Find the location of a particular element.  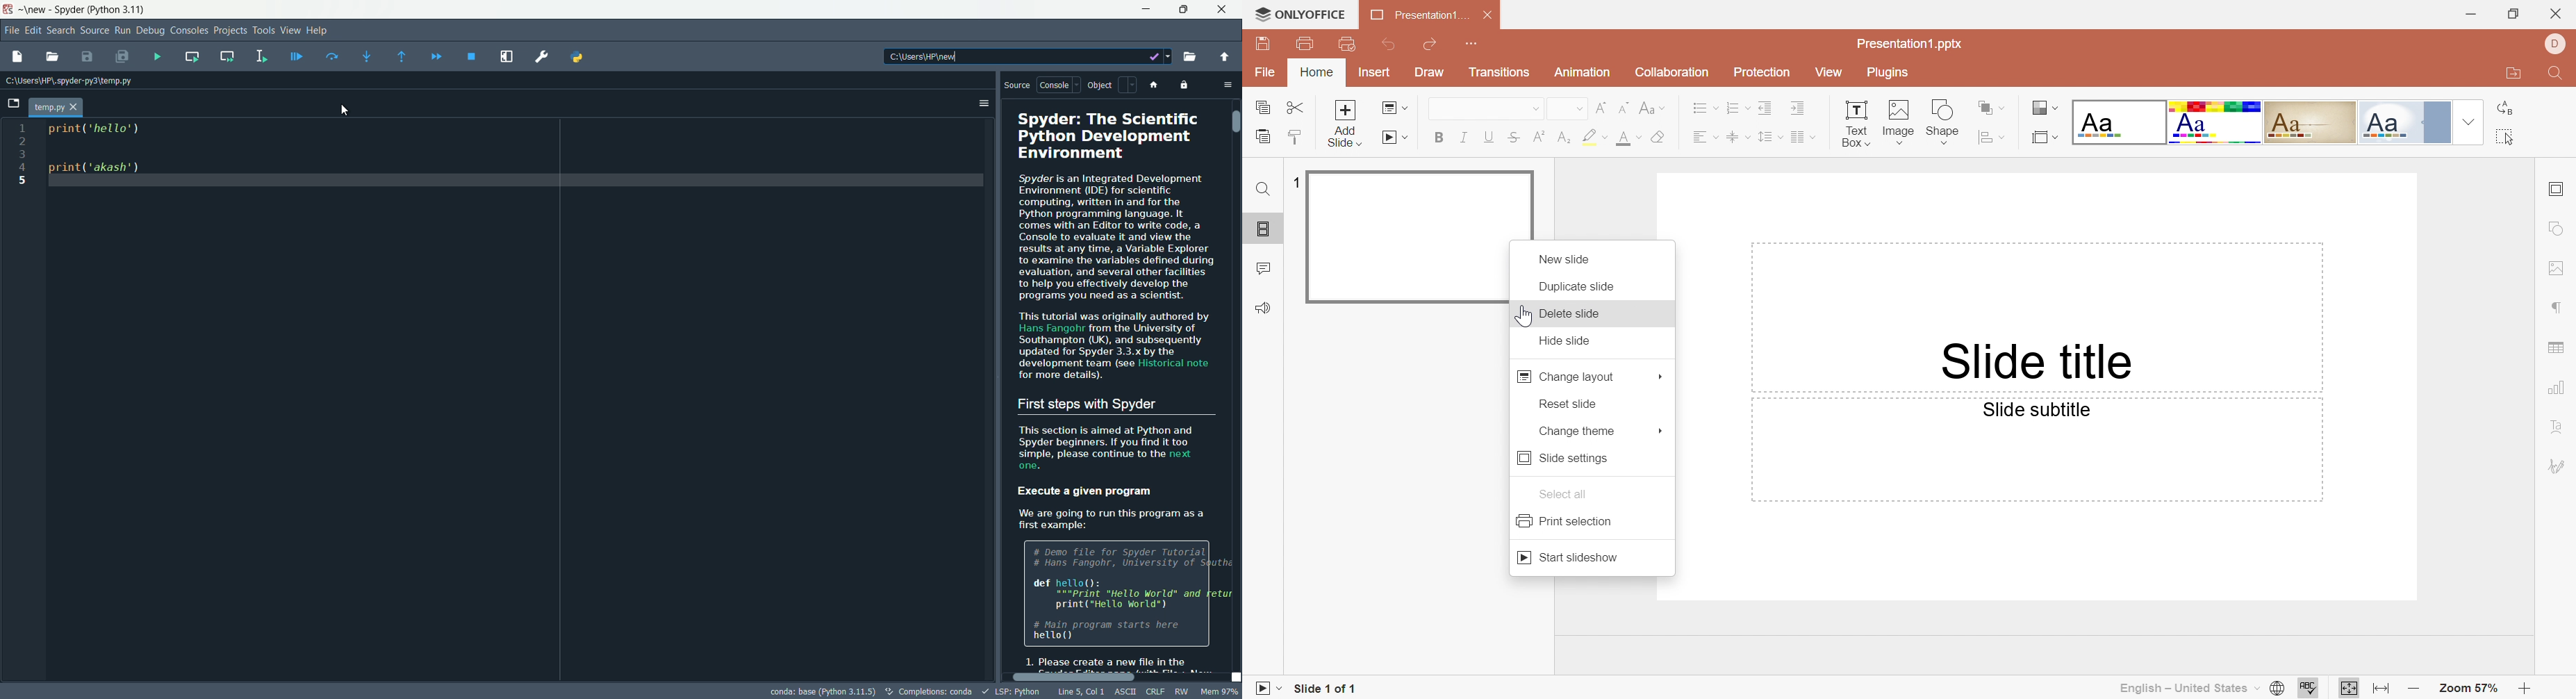

Drop Down is located at coordinates (1537, 108).